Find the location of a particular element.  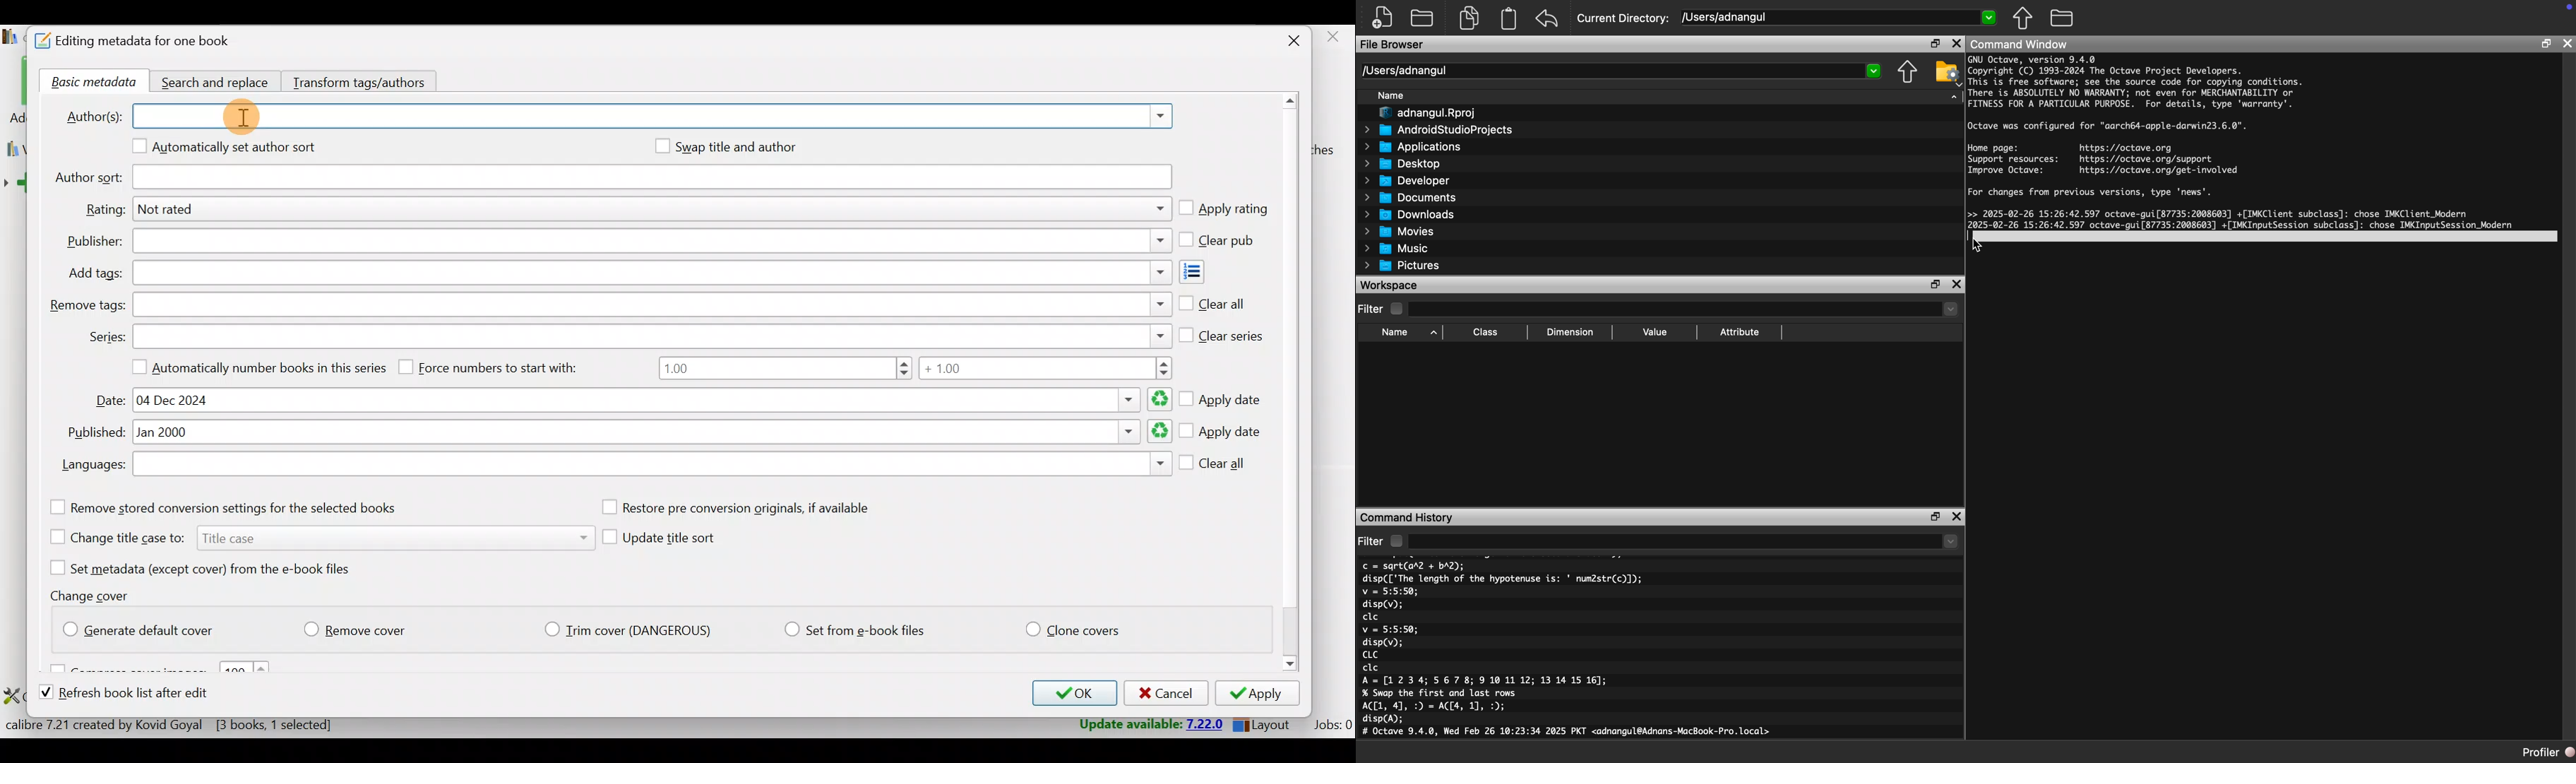

Published is located at coordinates (653, 433).